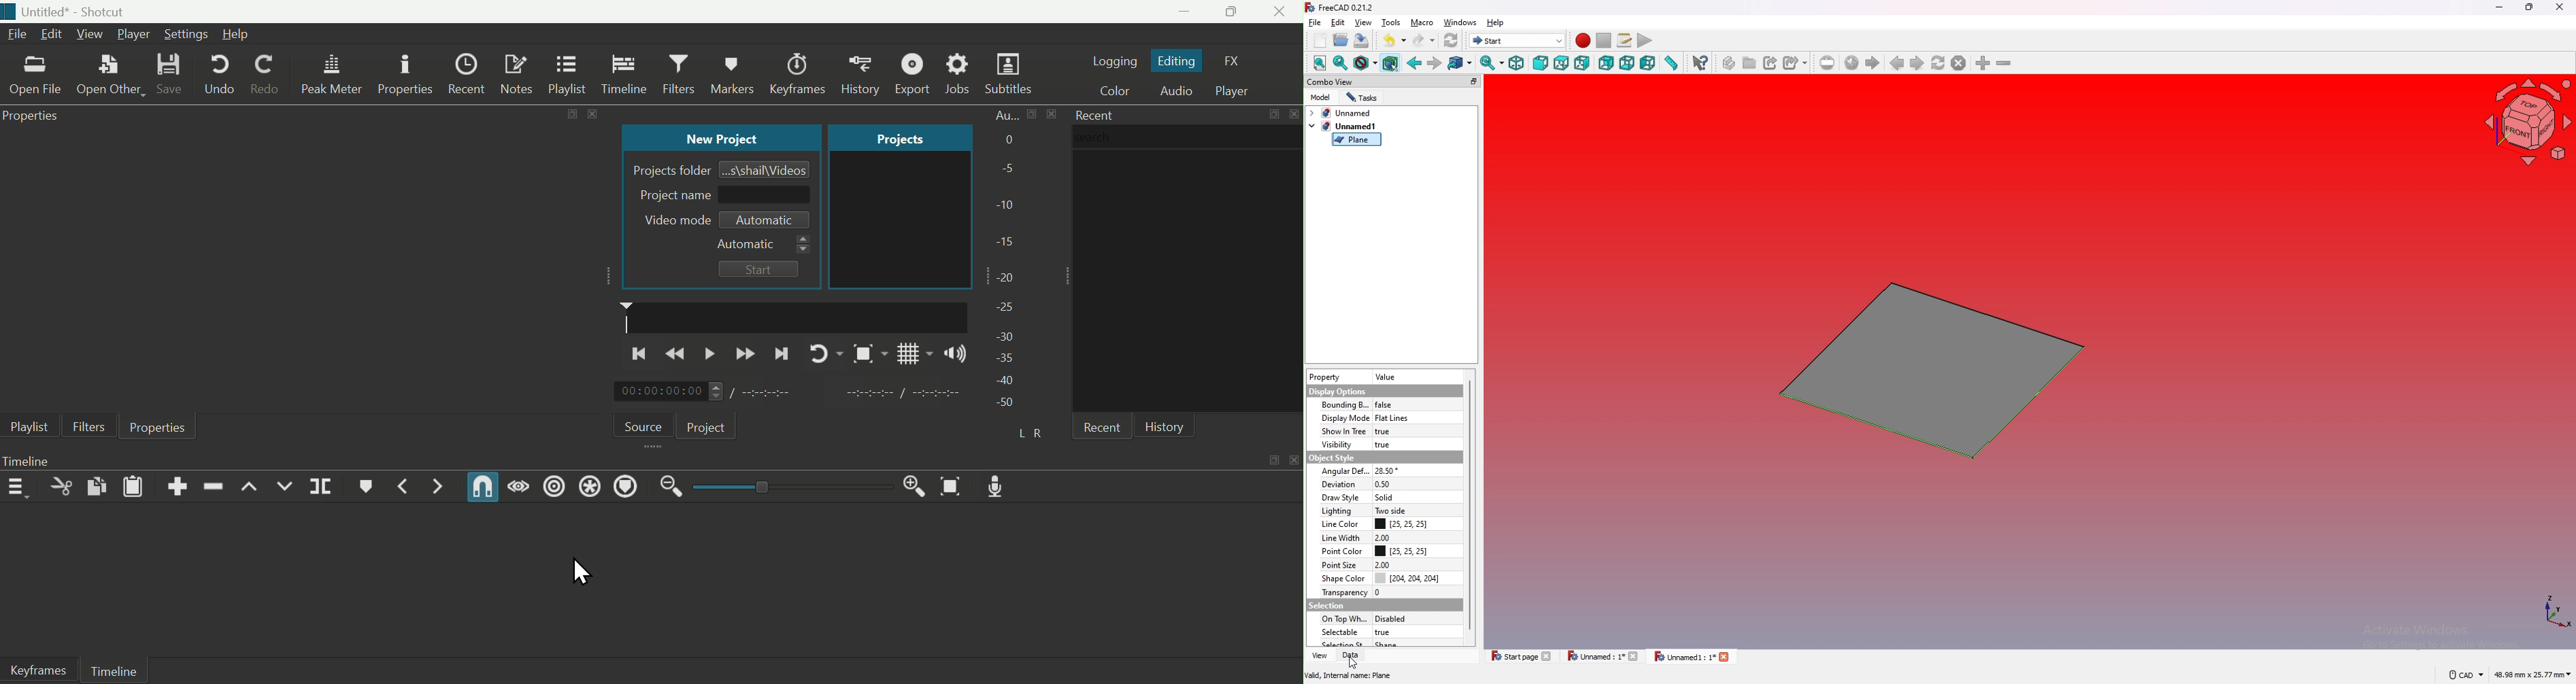 This screenshot has height=700, width=2576. I want to click on Maximize, so click(1229, 12).